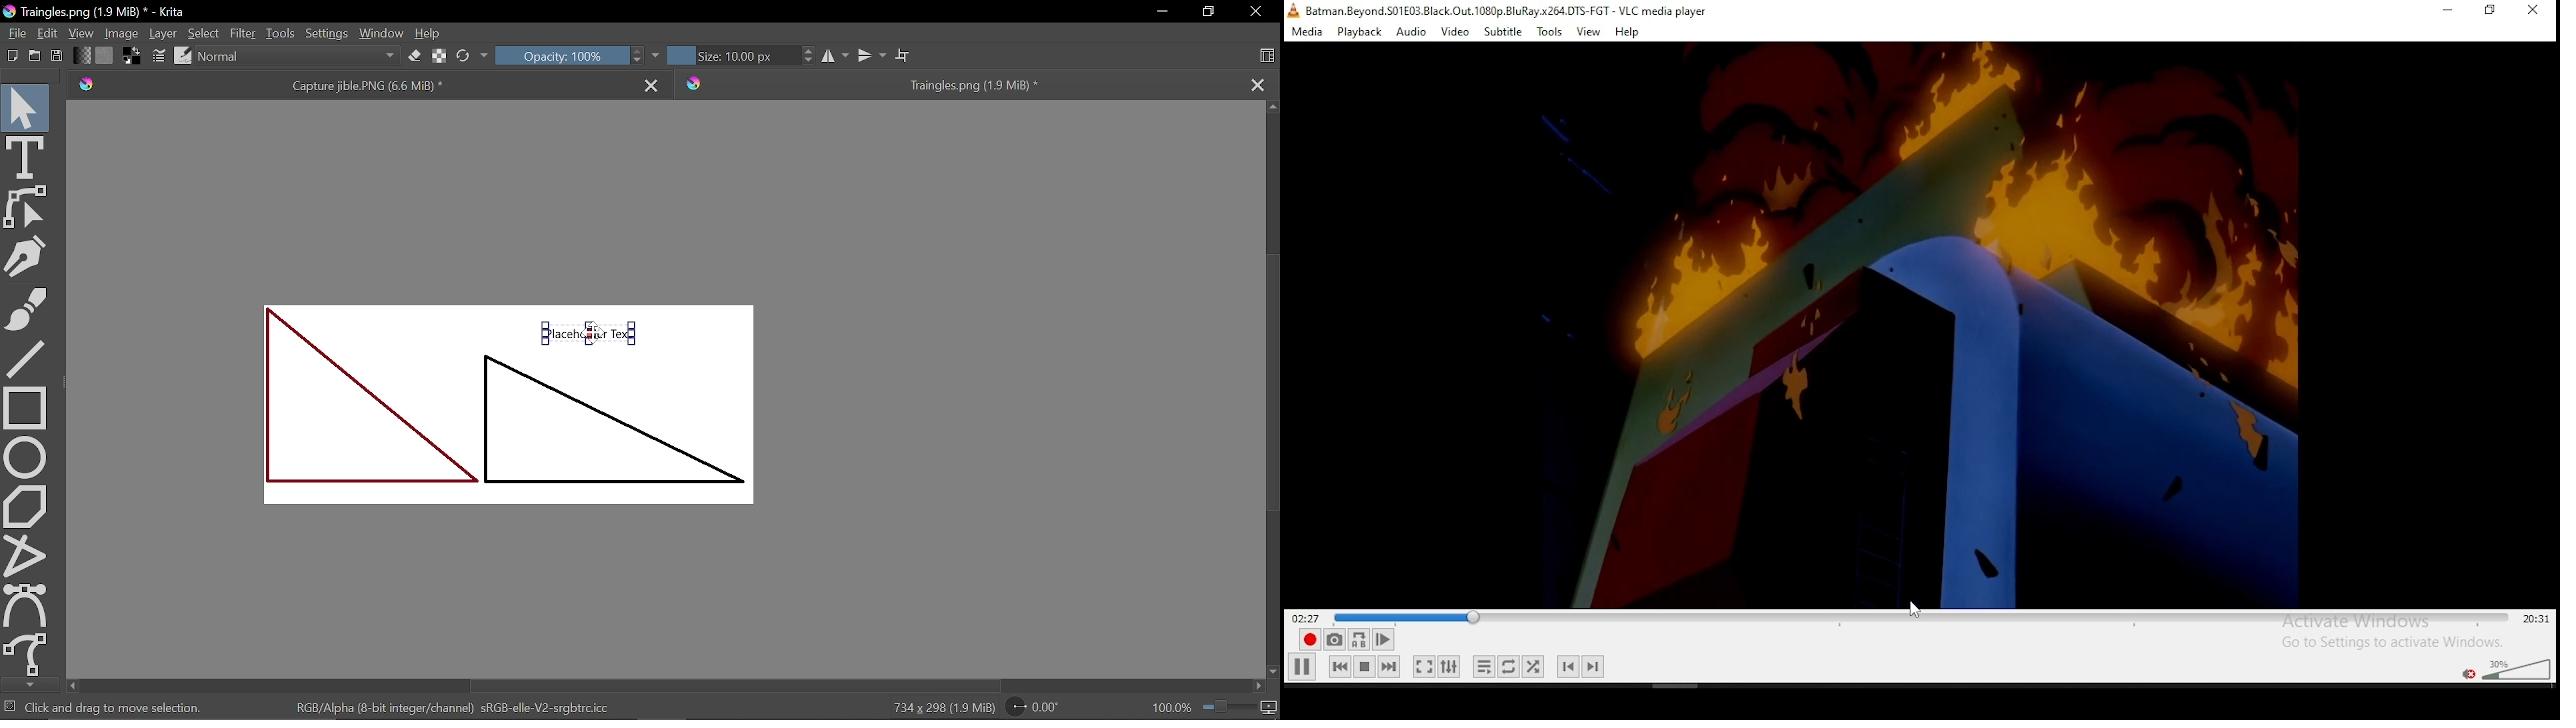  I want to click on play/pause, so click(1303, 666).